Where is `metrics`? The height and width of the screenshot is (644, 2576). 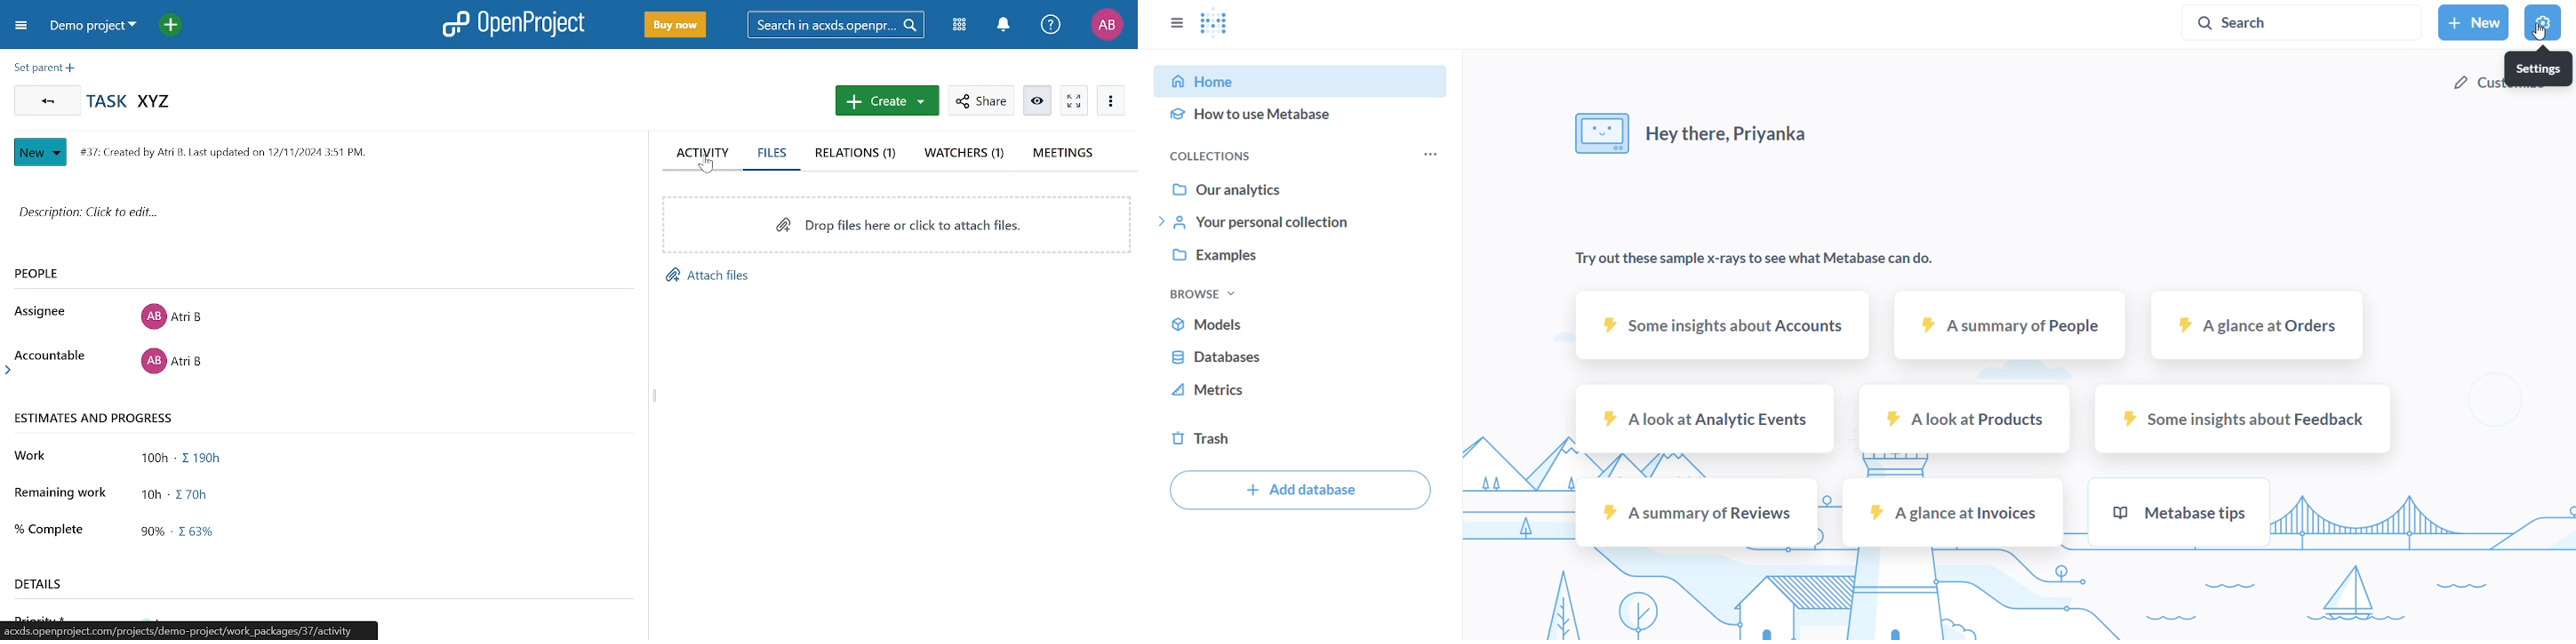
metrics is located at coordinates (1300, 394).